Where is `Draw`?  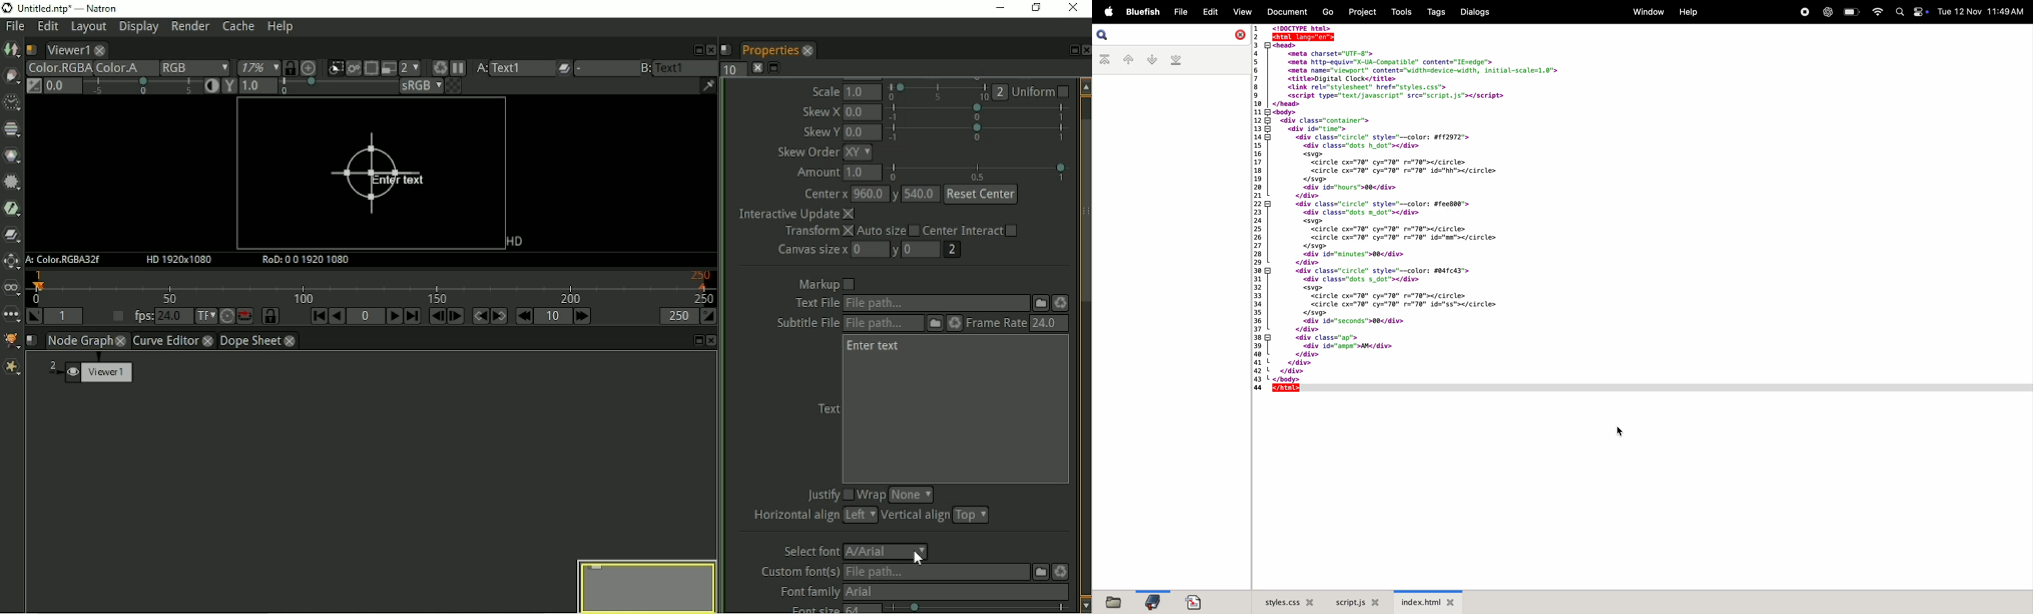 Draw is located at coordinates (11, 75).